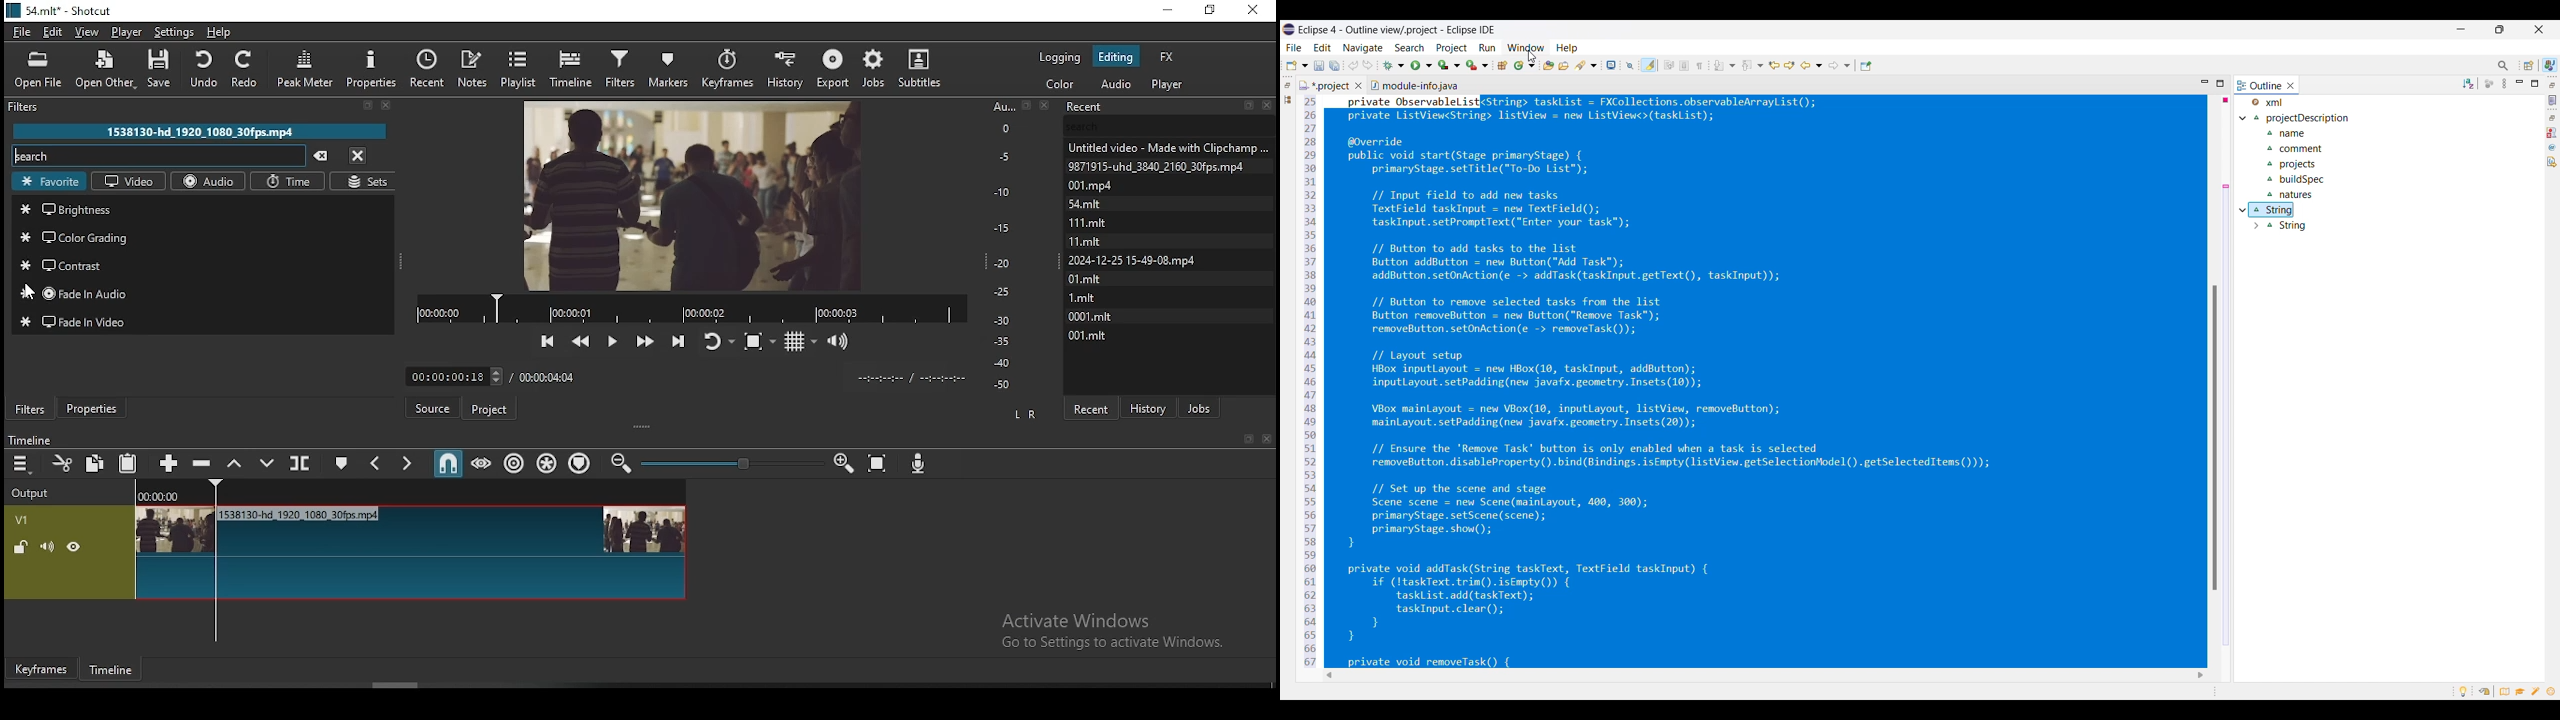 The height and width of the screenshot is (728, 2576). Describe the element at coordinates (623, 68) in the screenshot. I see `filters` at that location.